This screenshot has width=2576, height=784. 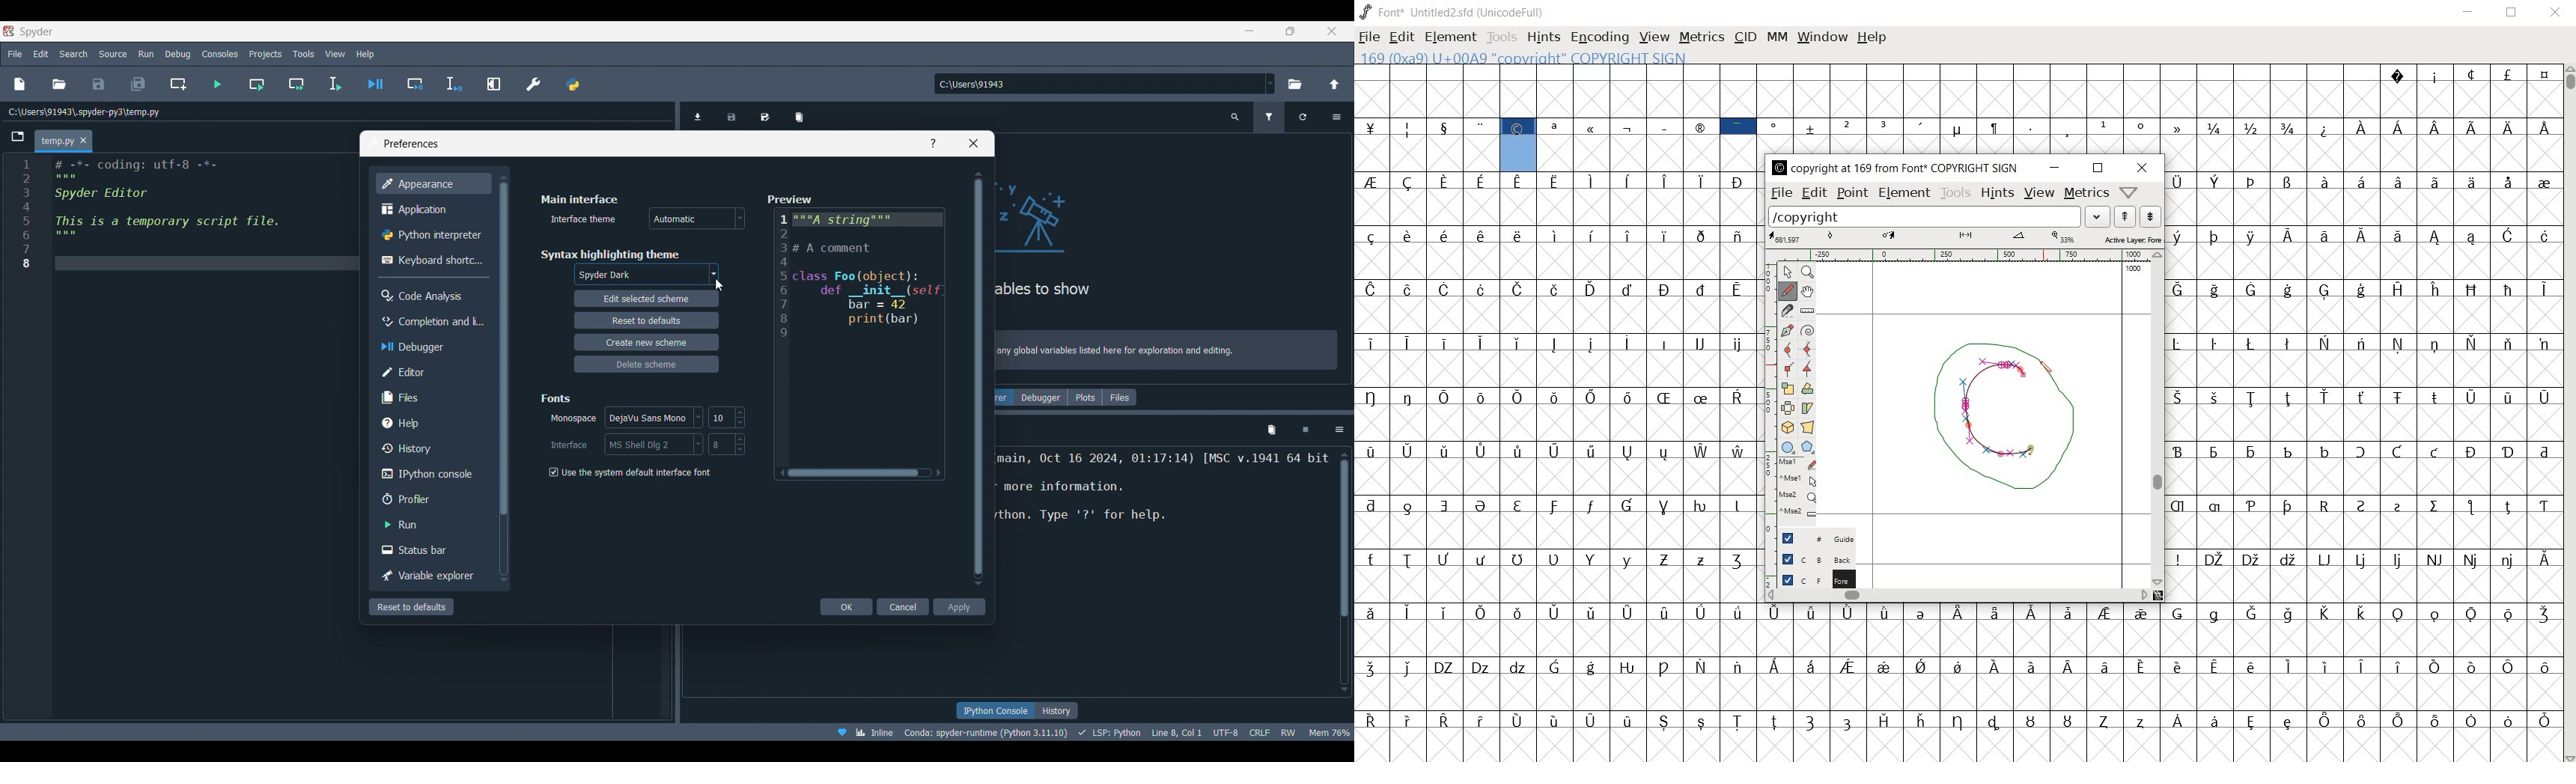 I want to click on Run selection/current line, so click(x=335, y=84).